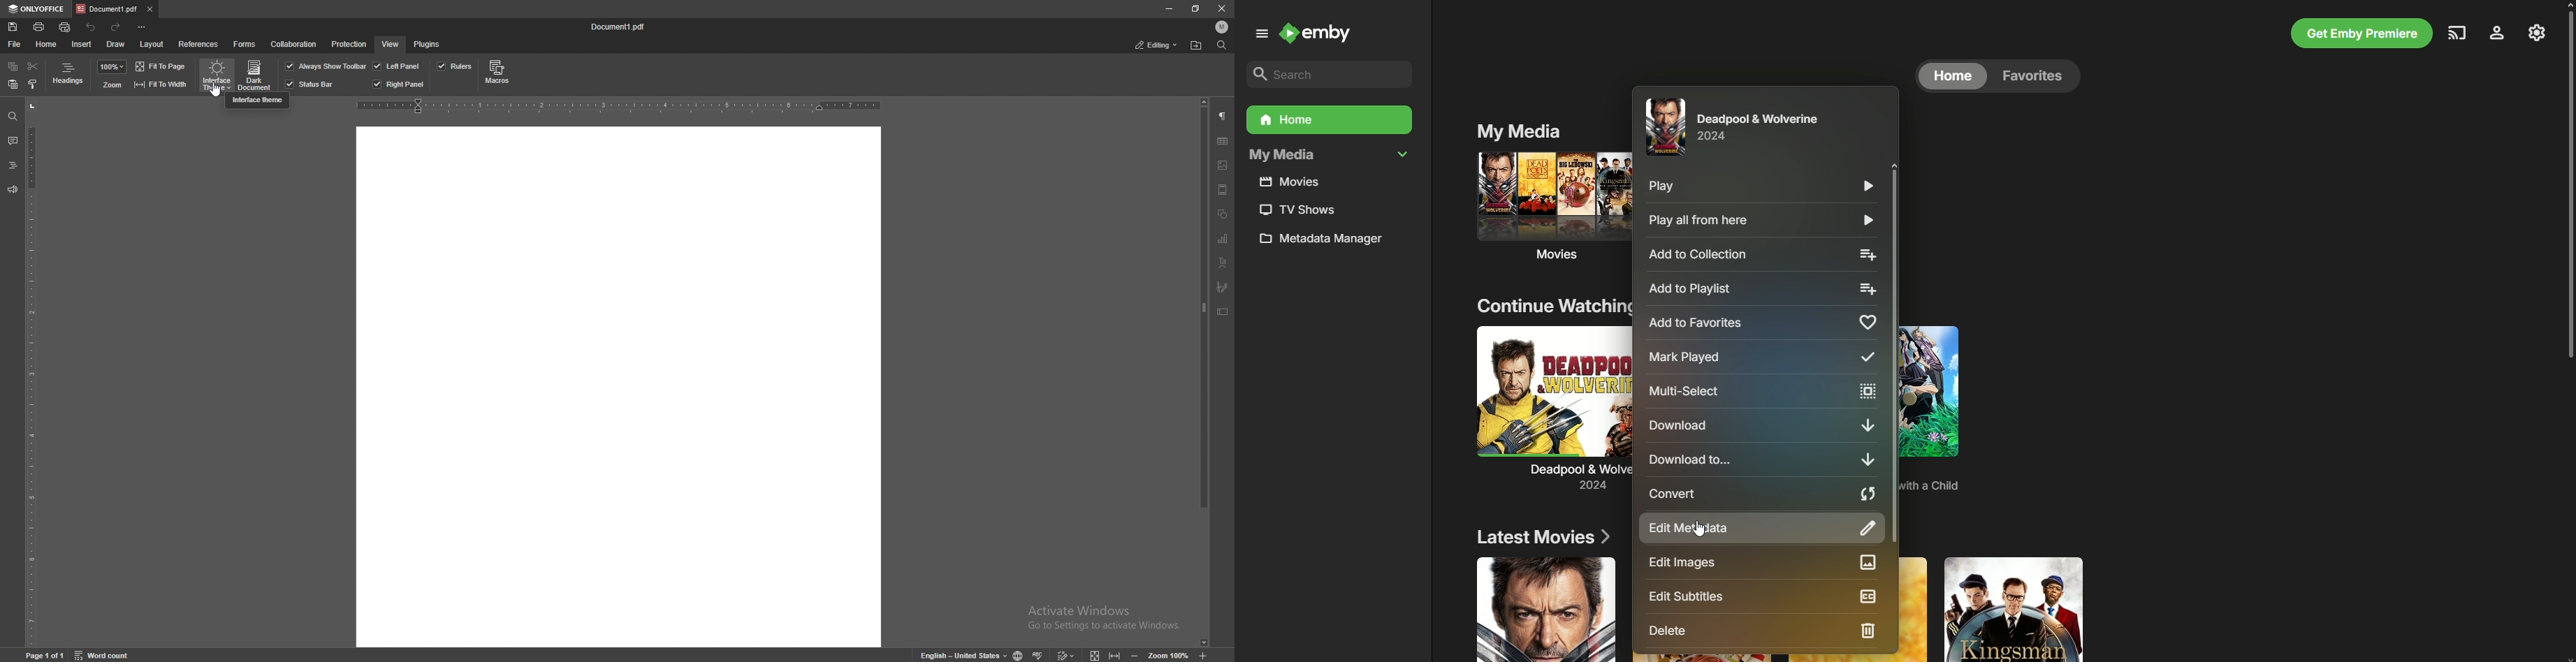 The height and width of the screenshot is (672, 2576). What do you see at coordinates (964, 656) in the screenshot?
I see `change text language` at bounding box center [964, 656].